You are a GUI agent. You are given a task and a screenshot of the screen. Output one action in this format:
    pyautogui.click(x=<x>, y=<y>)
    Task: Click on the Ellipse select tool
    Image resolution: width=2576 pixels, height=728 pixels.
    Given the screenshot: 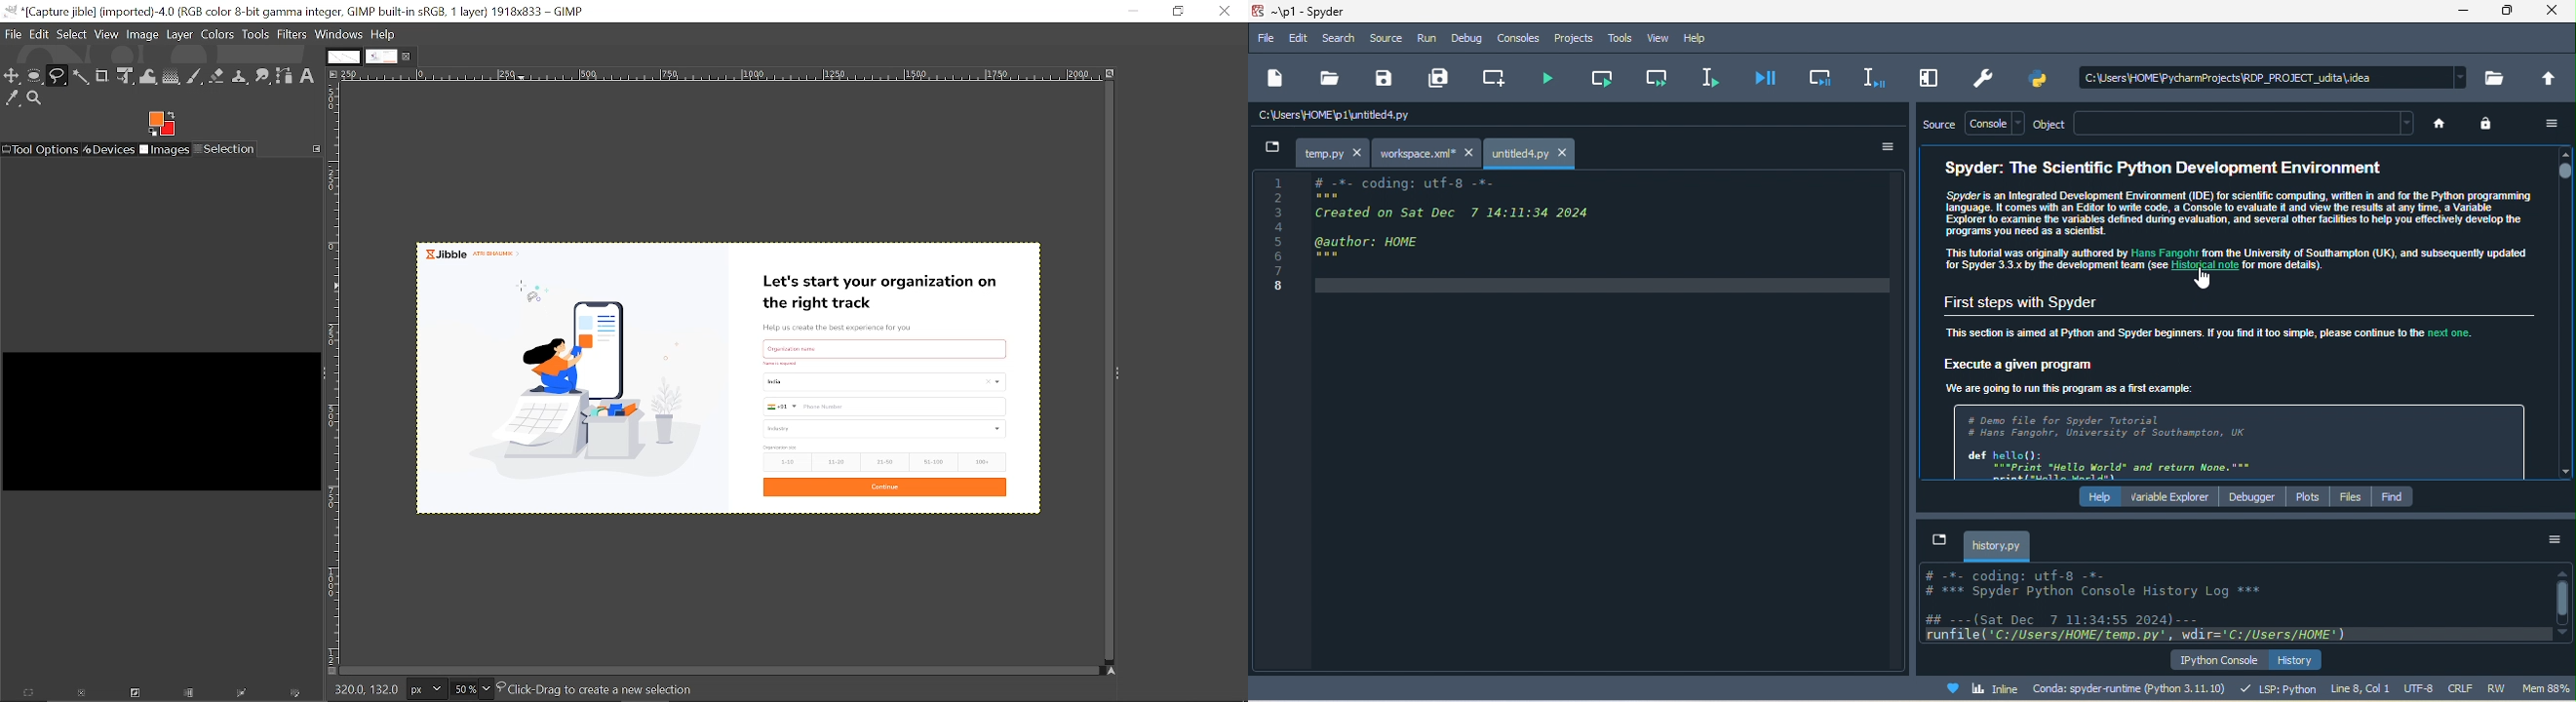 What is the action you would take?
    pyautogui.click(x=35, y=77)
    